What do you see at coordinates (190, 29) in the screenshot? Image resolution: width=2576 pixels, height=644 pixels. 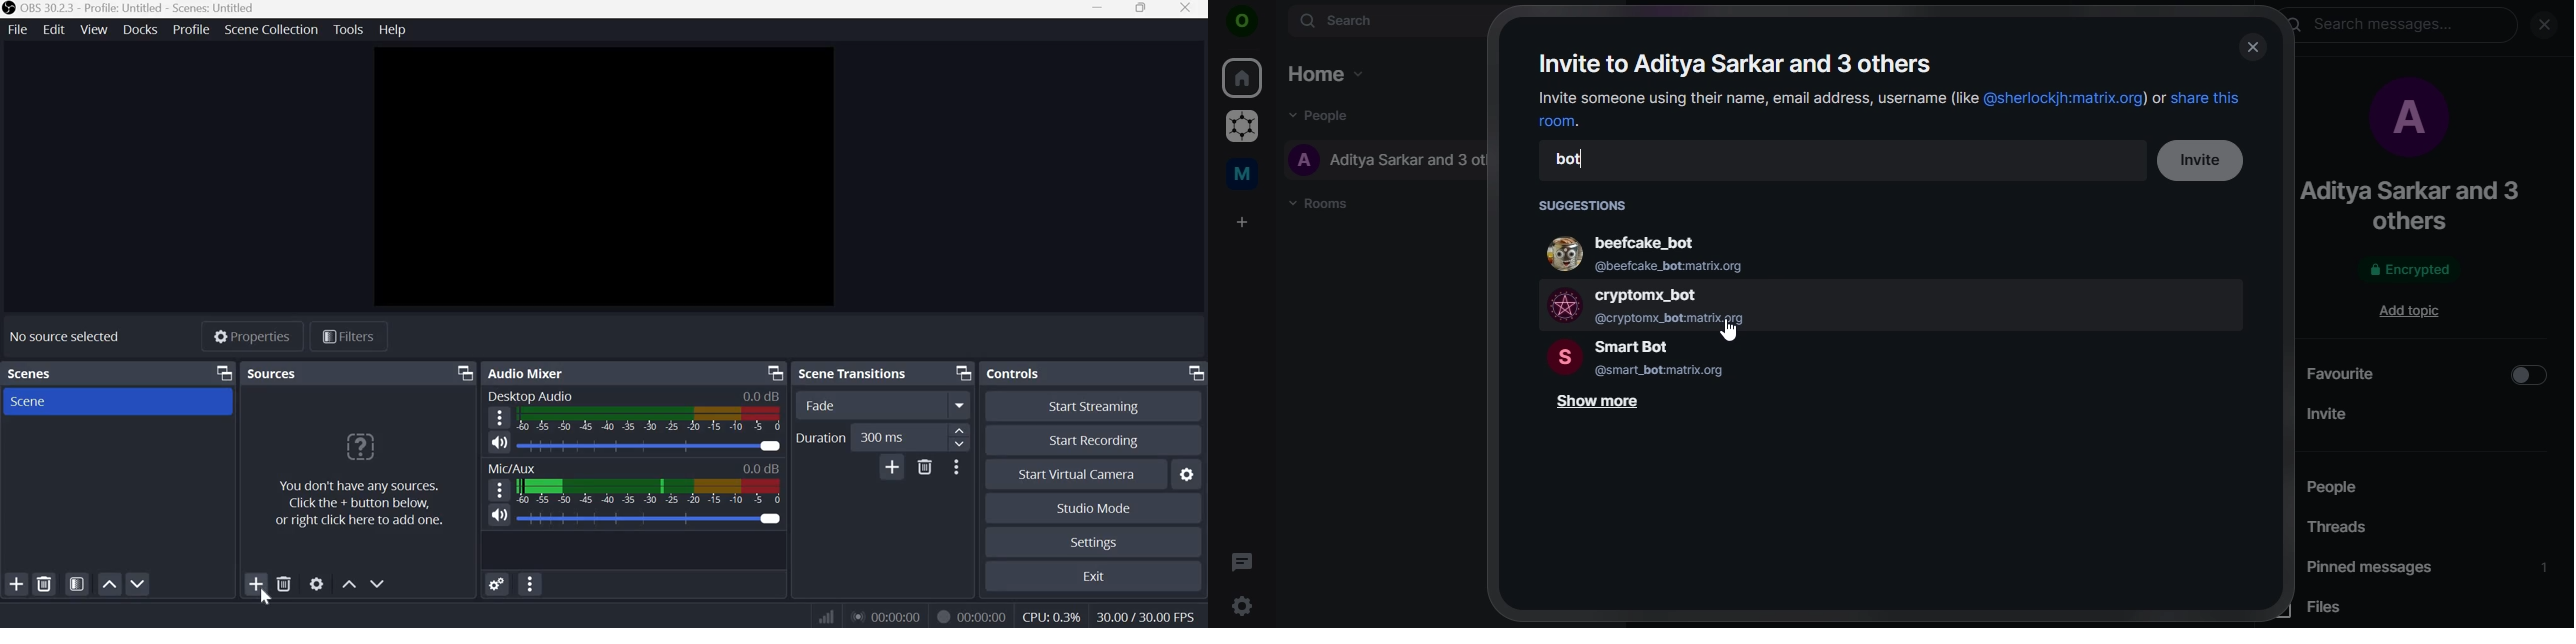 I see `Profile` at bounding box center [190, 29].